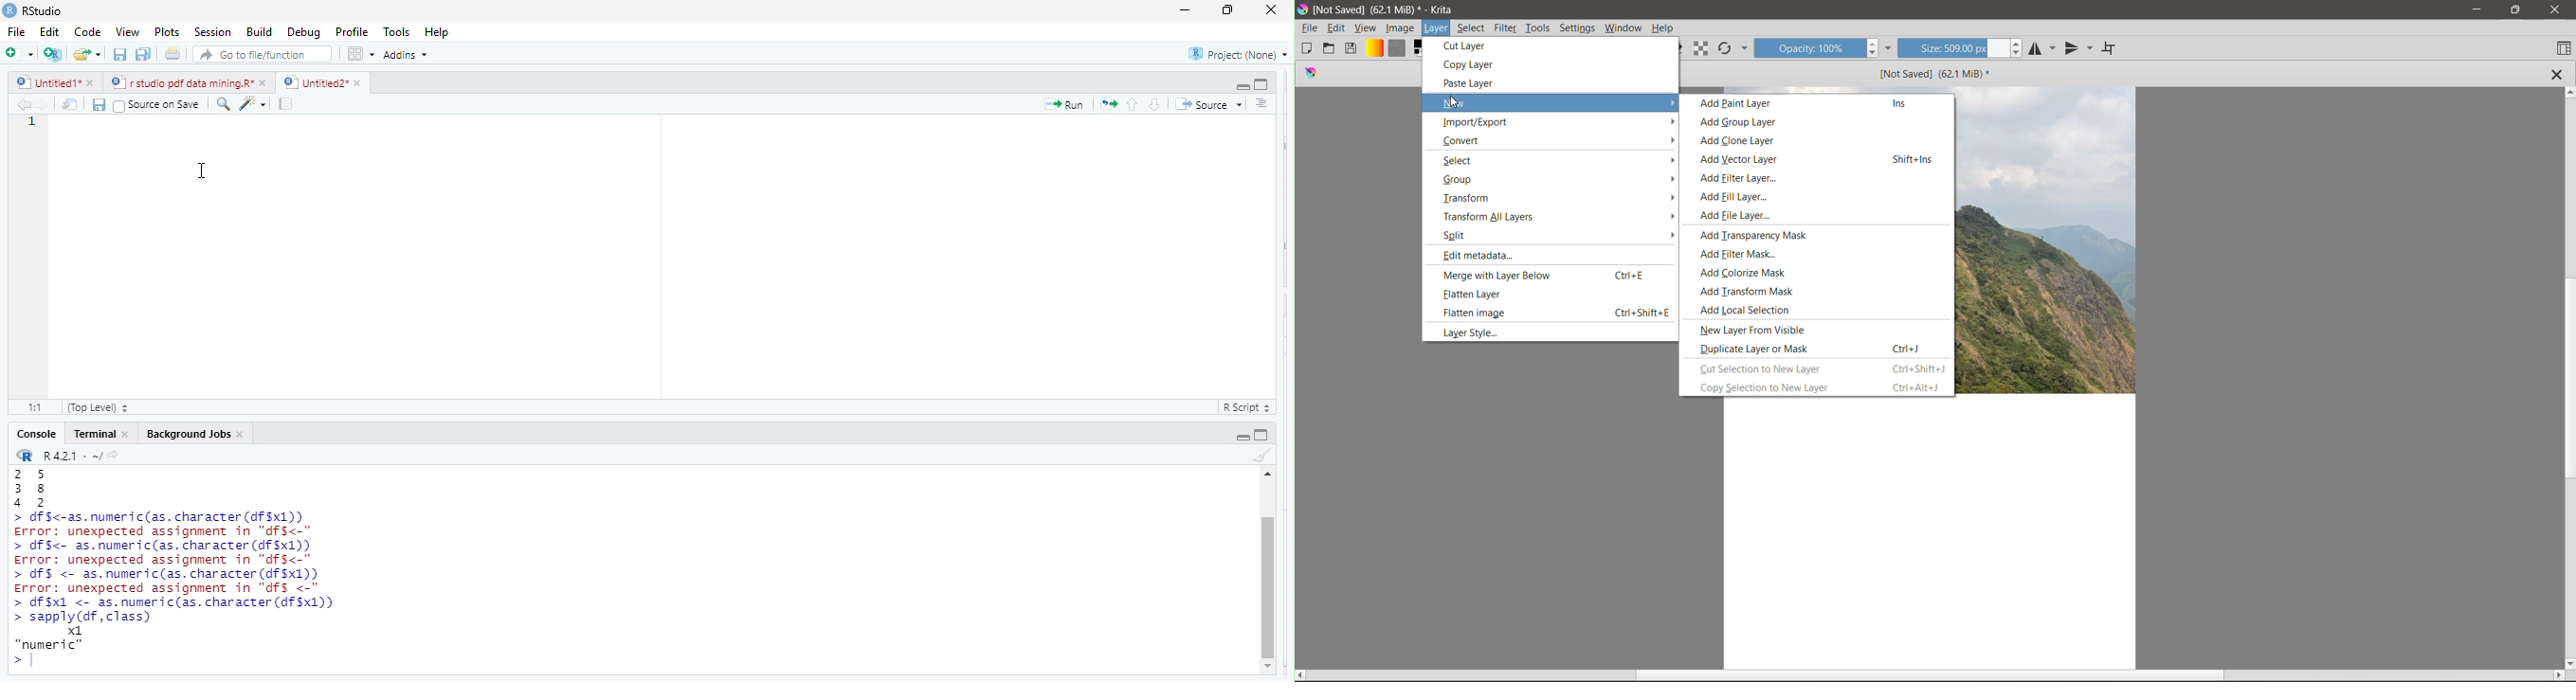 Image resolution: width=2576 pixels, height=700 pixels. What do you see at coordinates (265, 55) in the screenshot?
I see ` Goto fileffunction ` at bounding box center [265, 55].